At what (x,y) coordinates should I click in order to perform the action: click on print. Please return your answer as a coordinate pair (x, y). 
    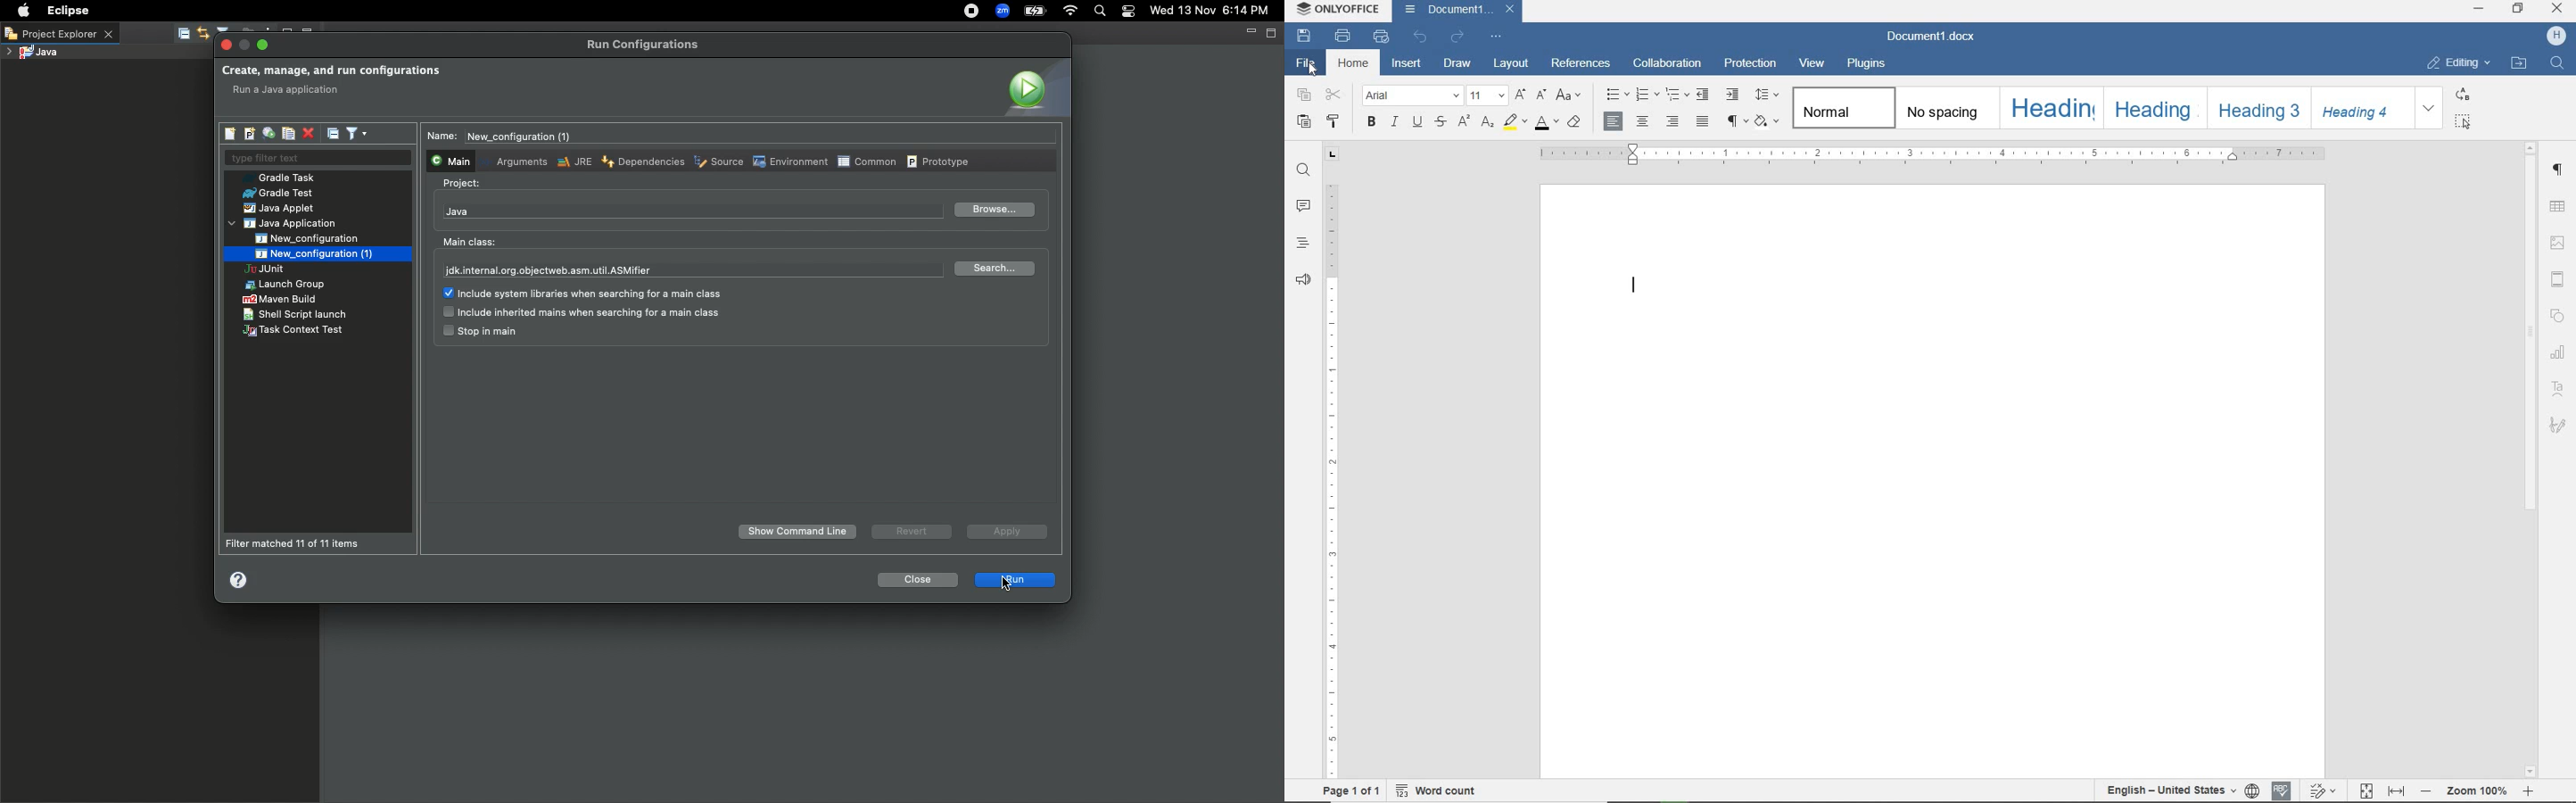
    Looking at the image, I should click on (1344, 36).